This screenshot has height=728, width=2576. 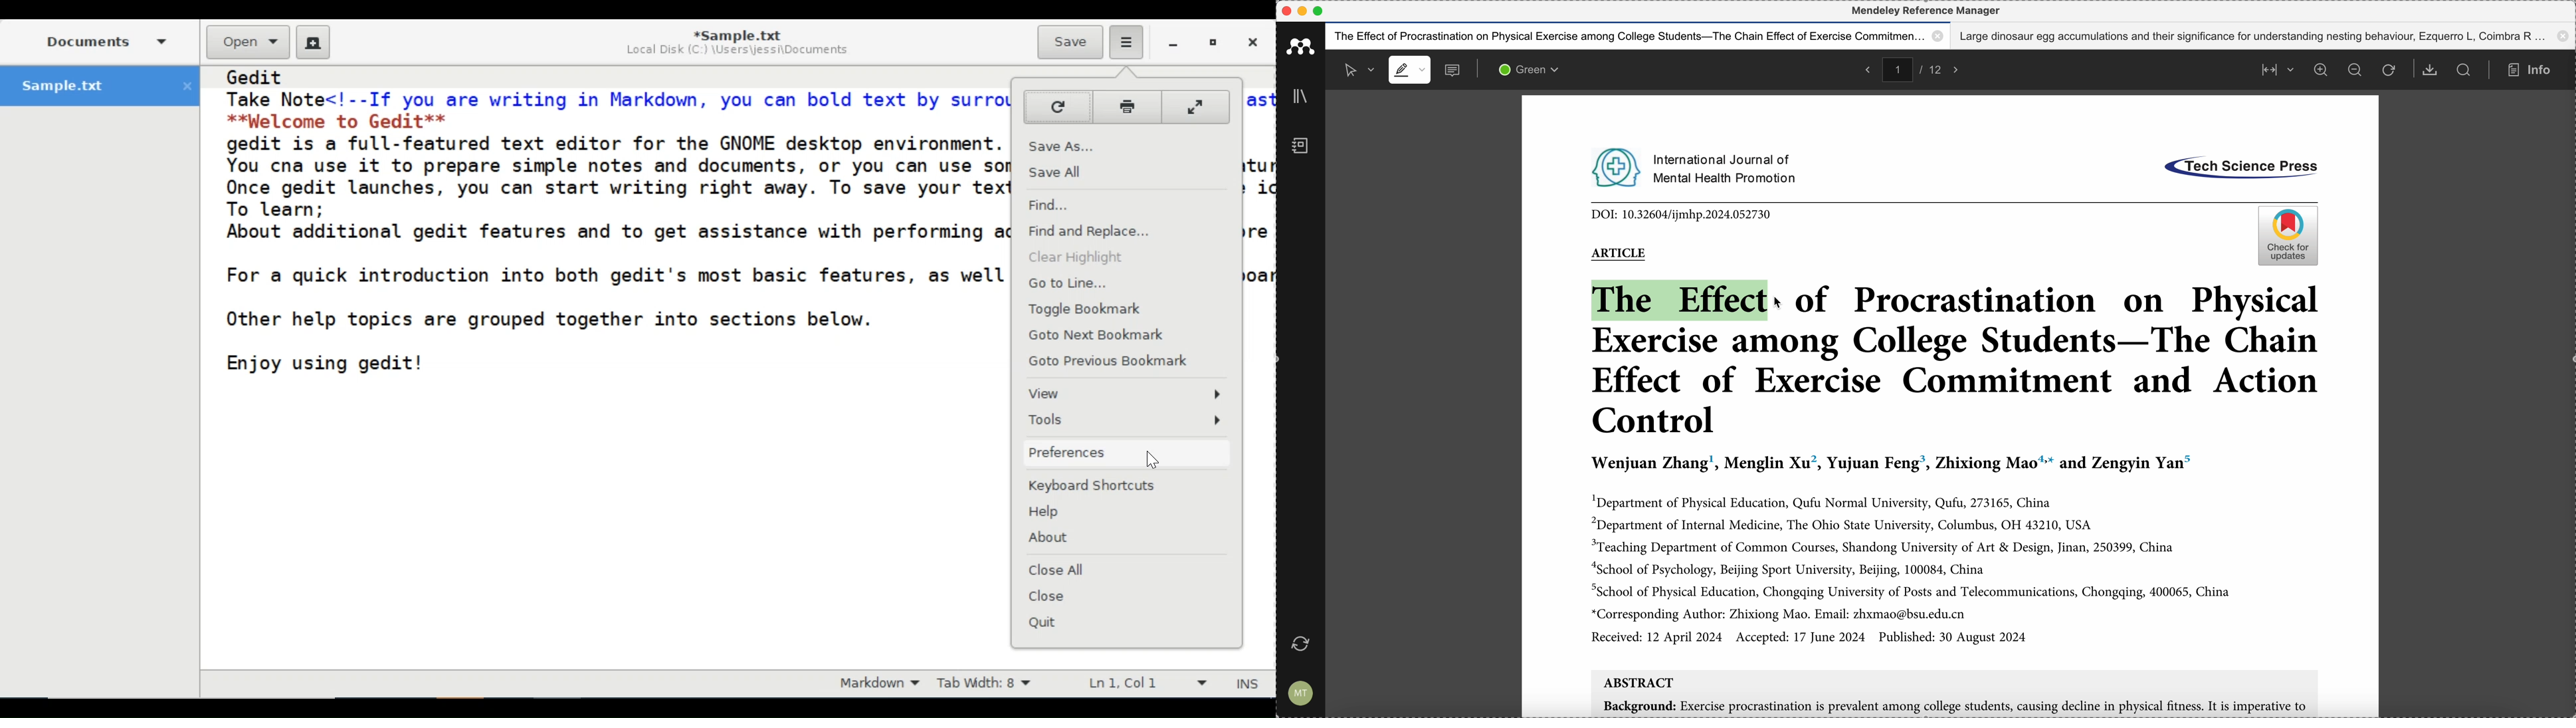 I want to click on Goto Previous Bookmark, so click(x=1110, y=360).